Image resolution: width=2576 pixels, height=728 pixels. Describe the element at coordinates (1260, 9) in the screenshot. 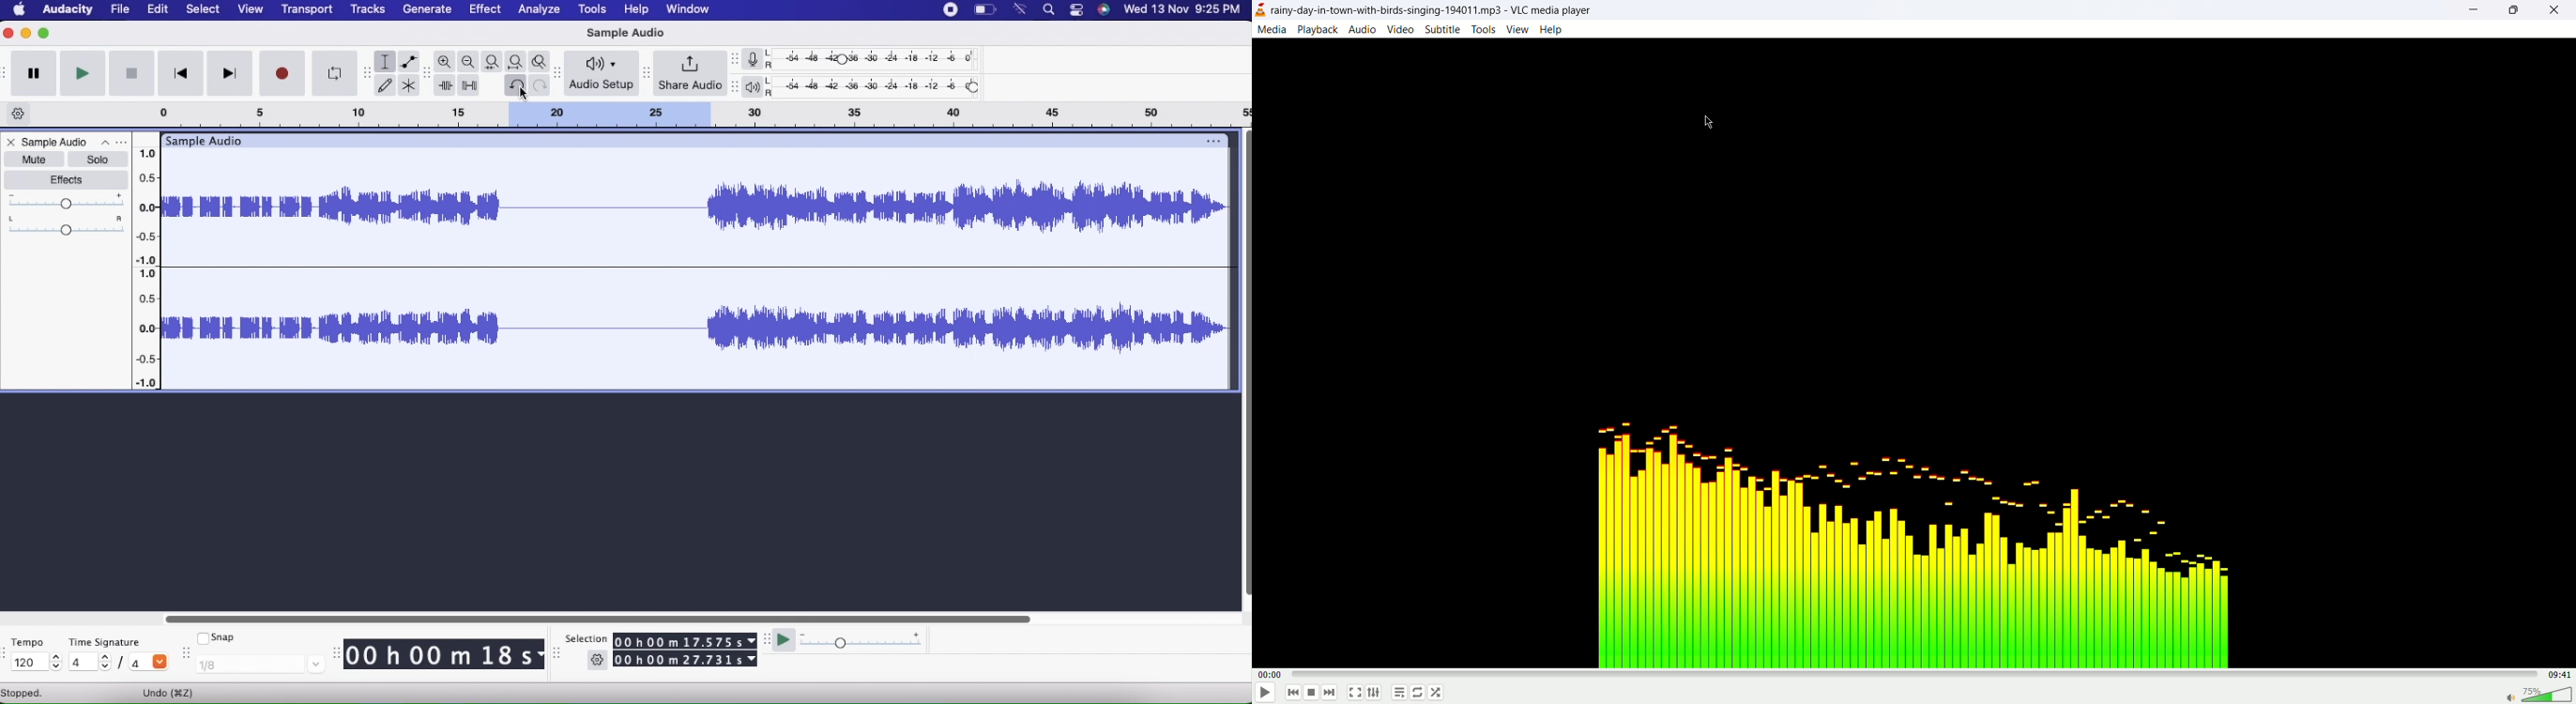

I see `logo` at that location.